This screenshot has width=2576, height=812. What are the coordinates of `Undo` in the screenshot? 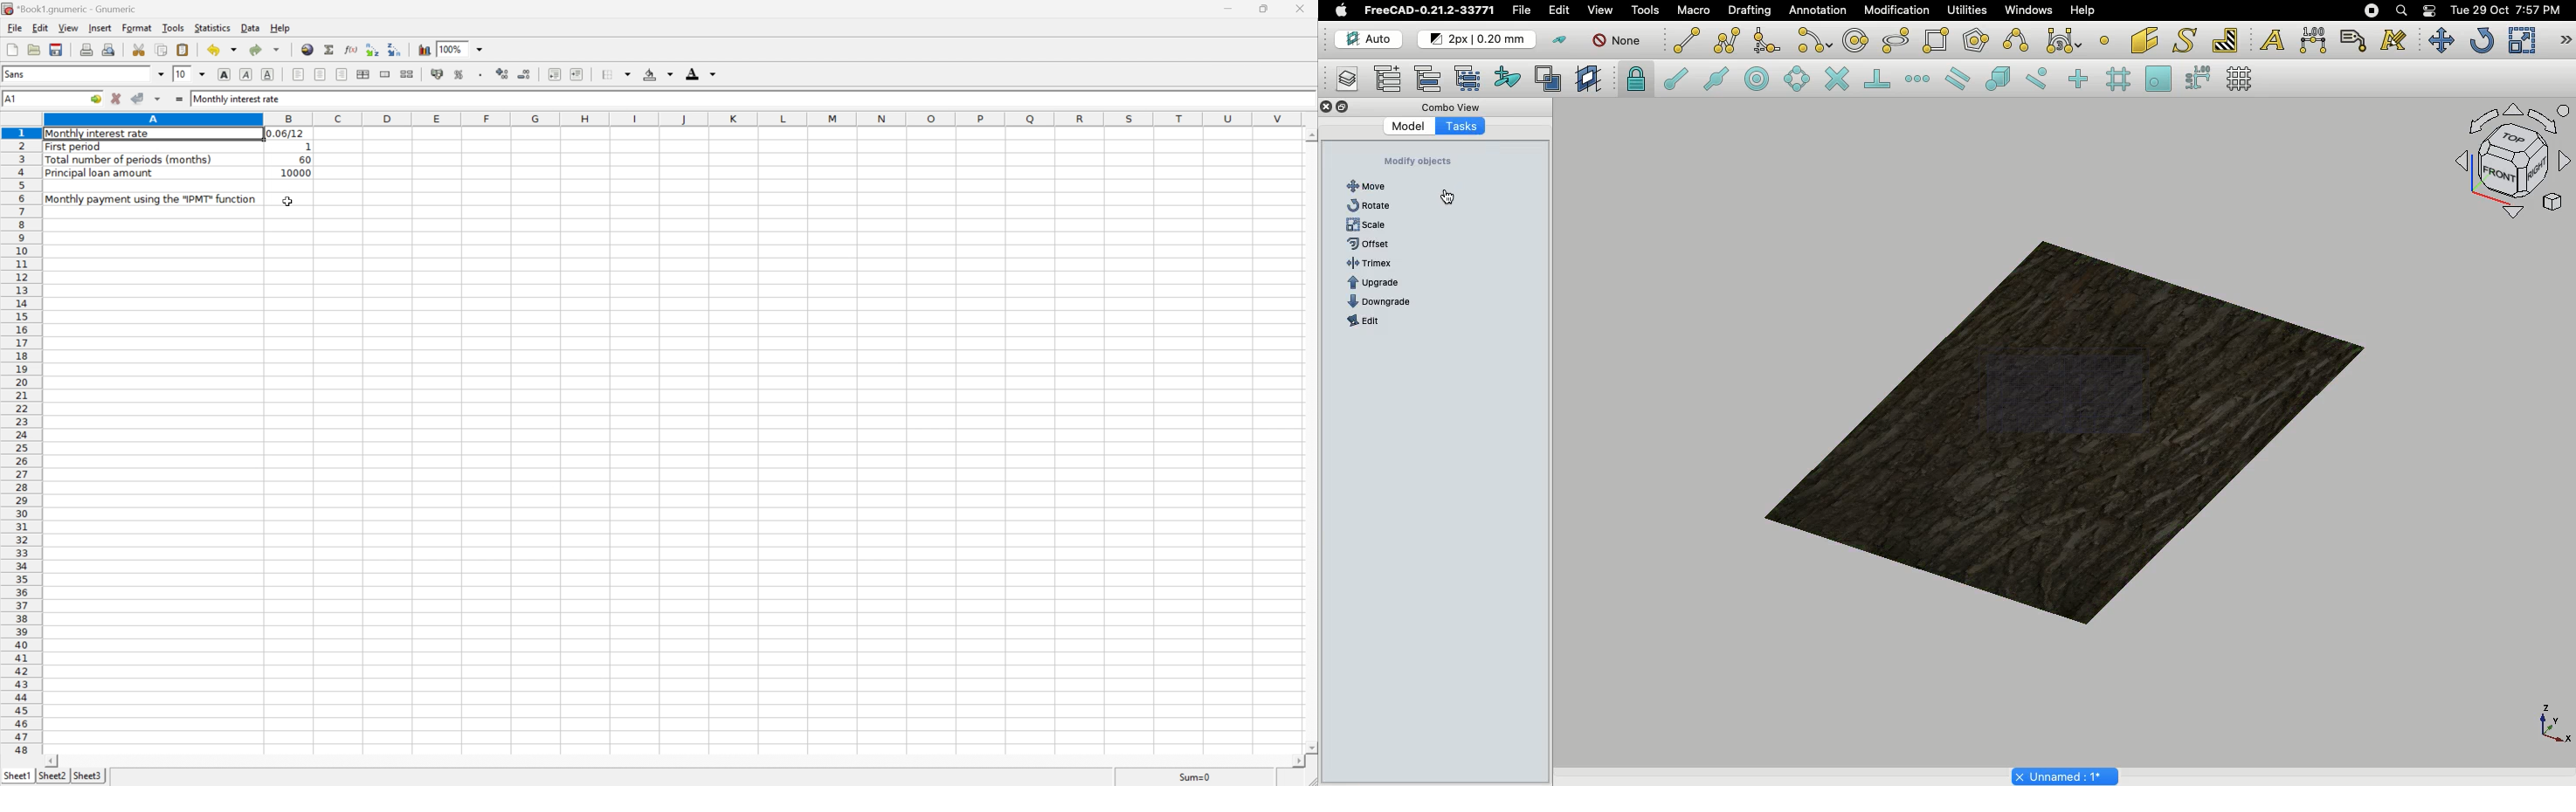 It's located at (224, 49).